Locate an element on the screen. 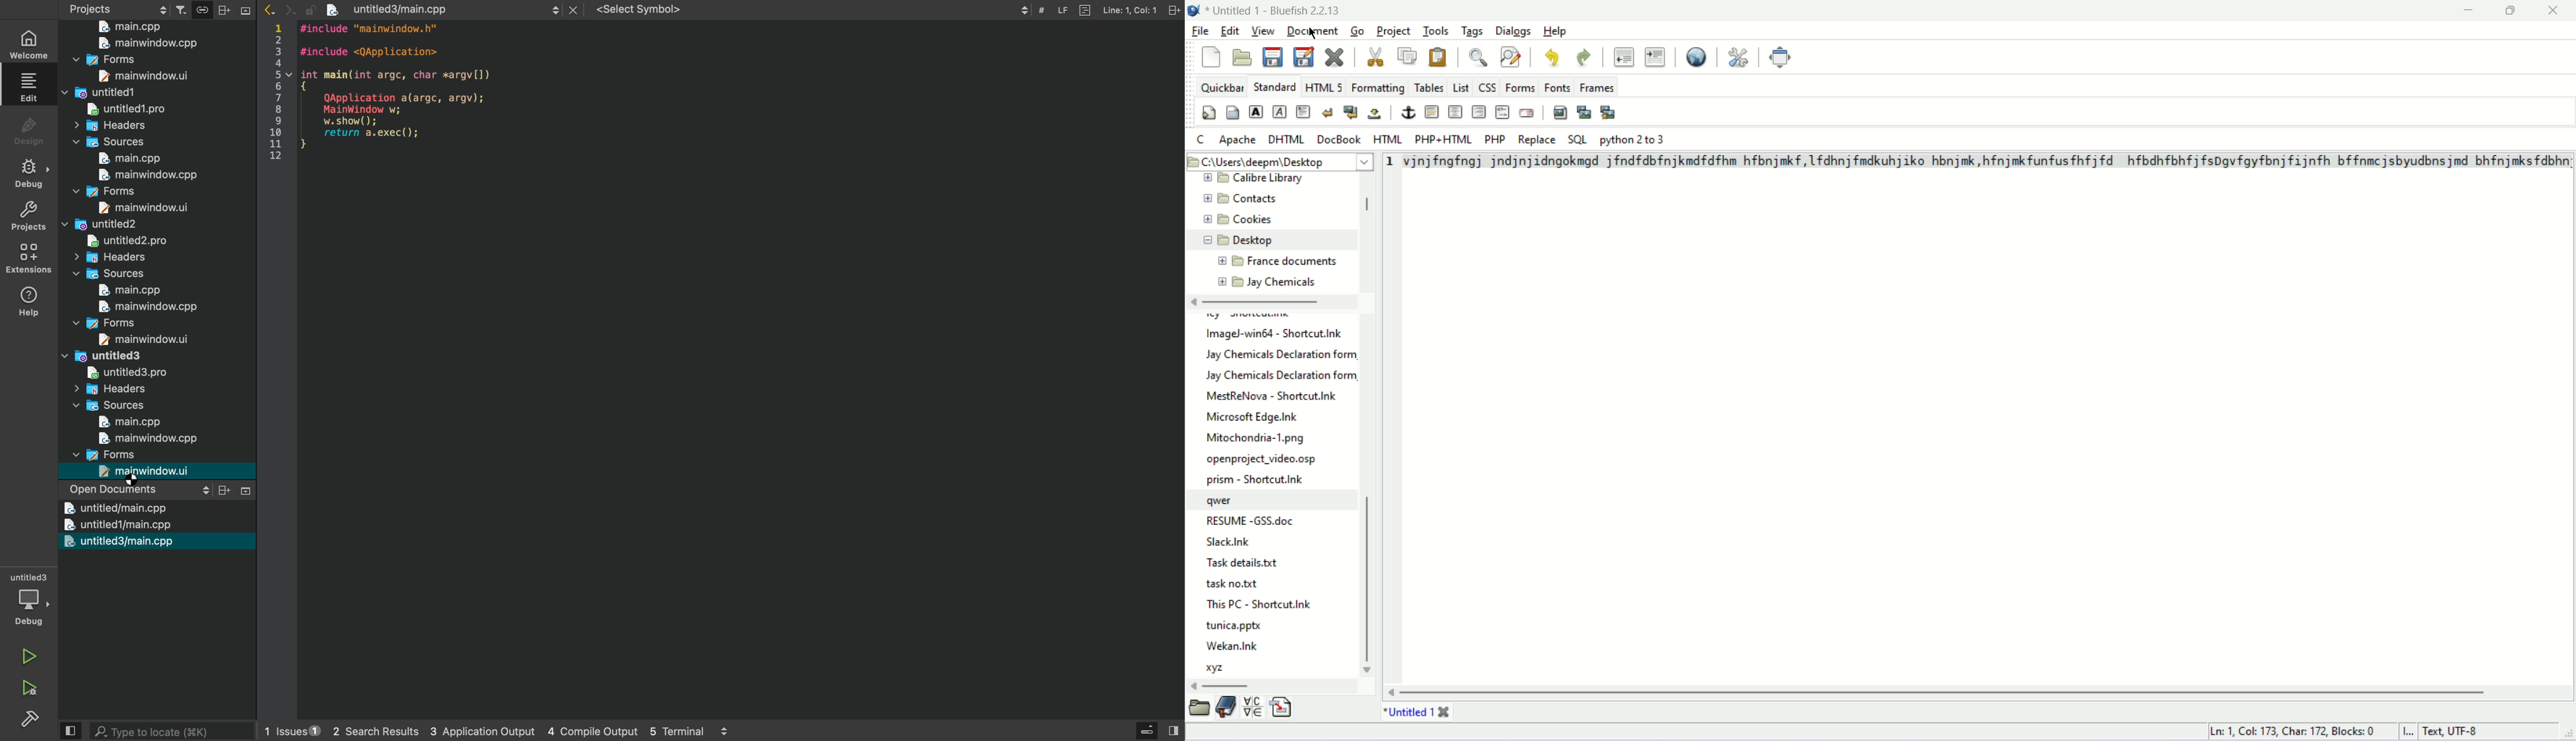 The image size is (2576, 756). untitled2 is located at coordinates (118, 257).